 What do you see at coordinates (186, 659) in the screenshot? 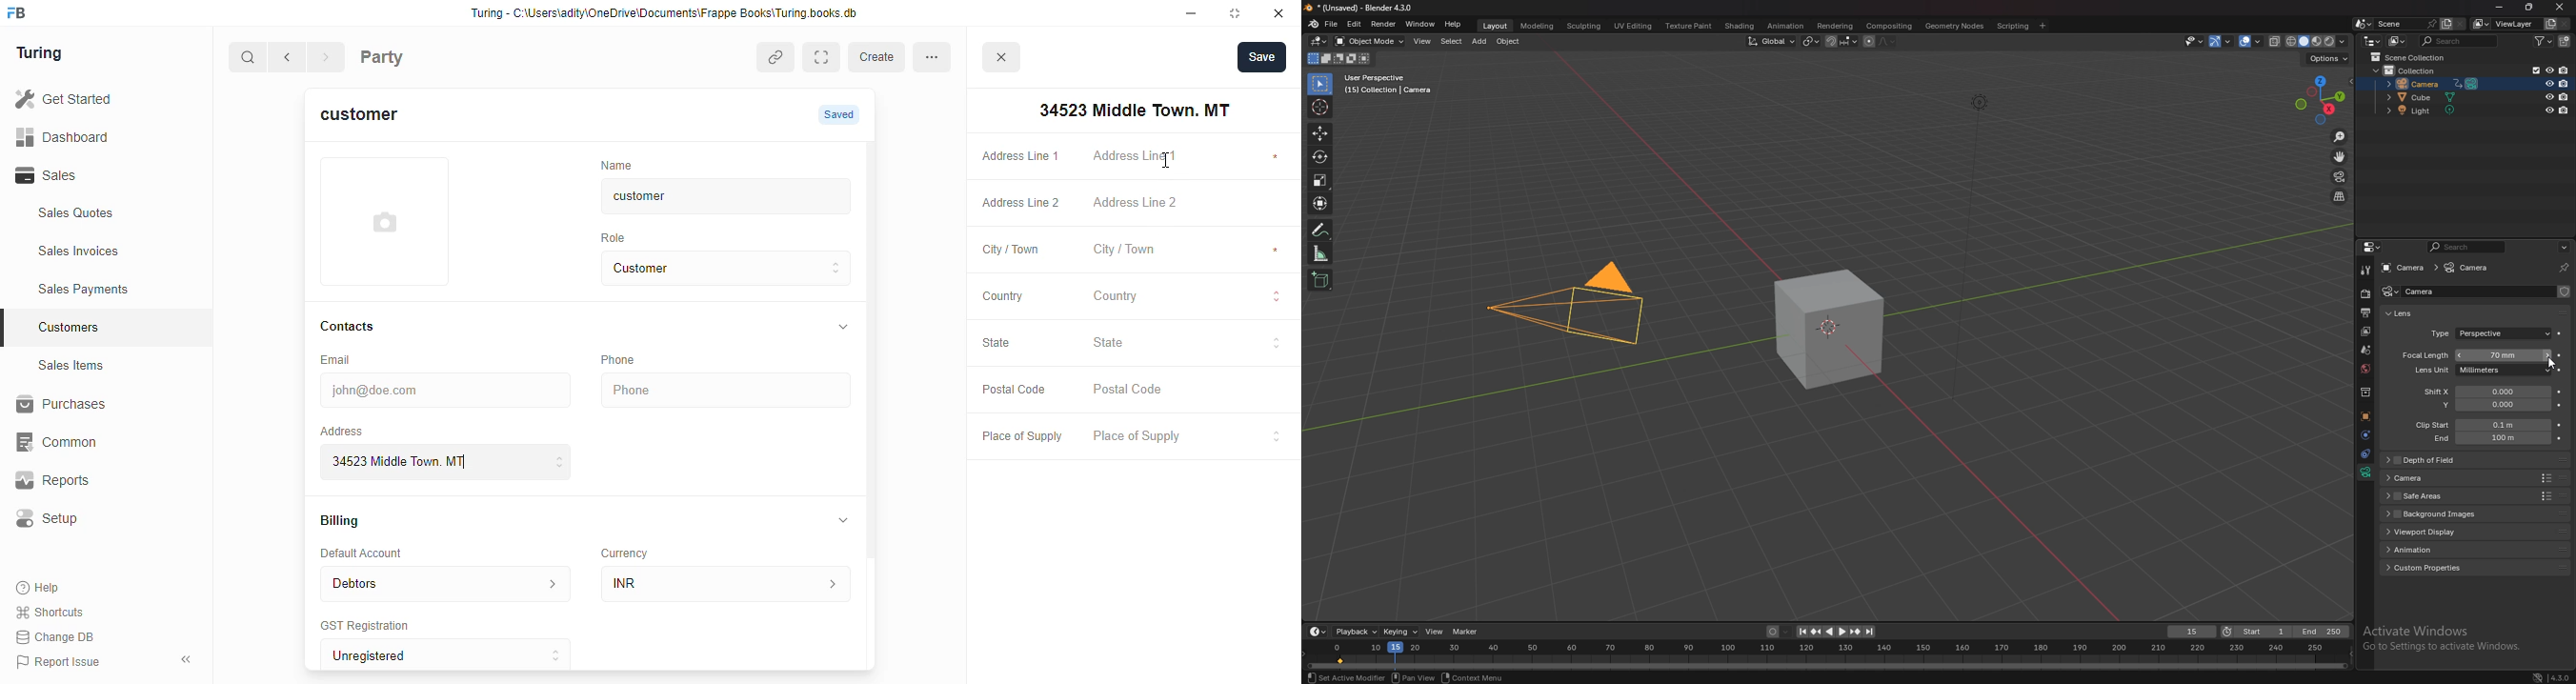
I see `collpase` at bounding box center [186, 659].